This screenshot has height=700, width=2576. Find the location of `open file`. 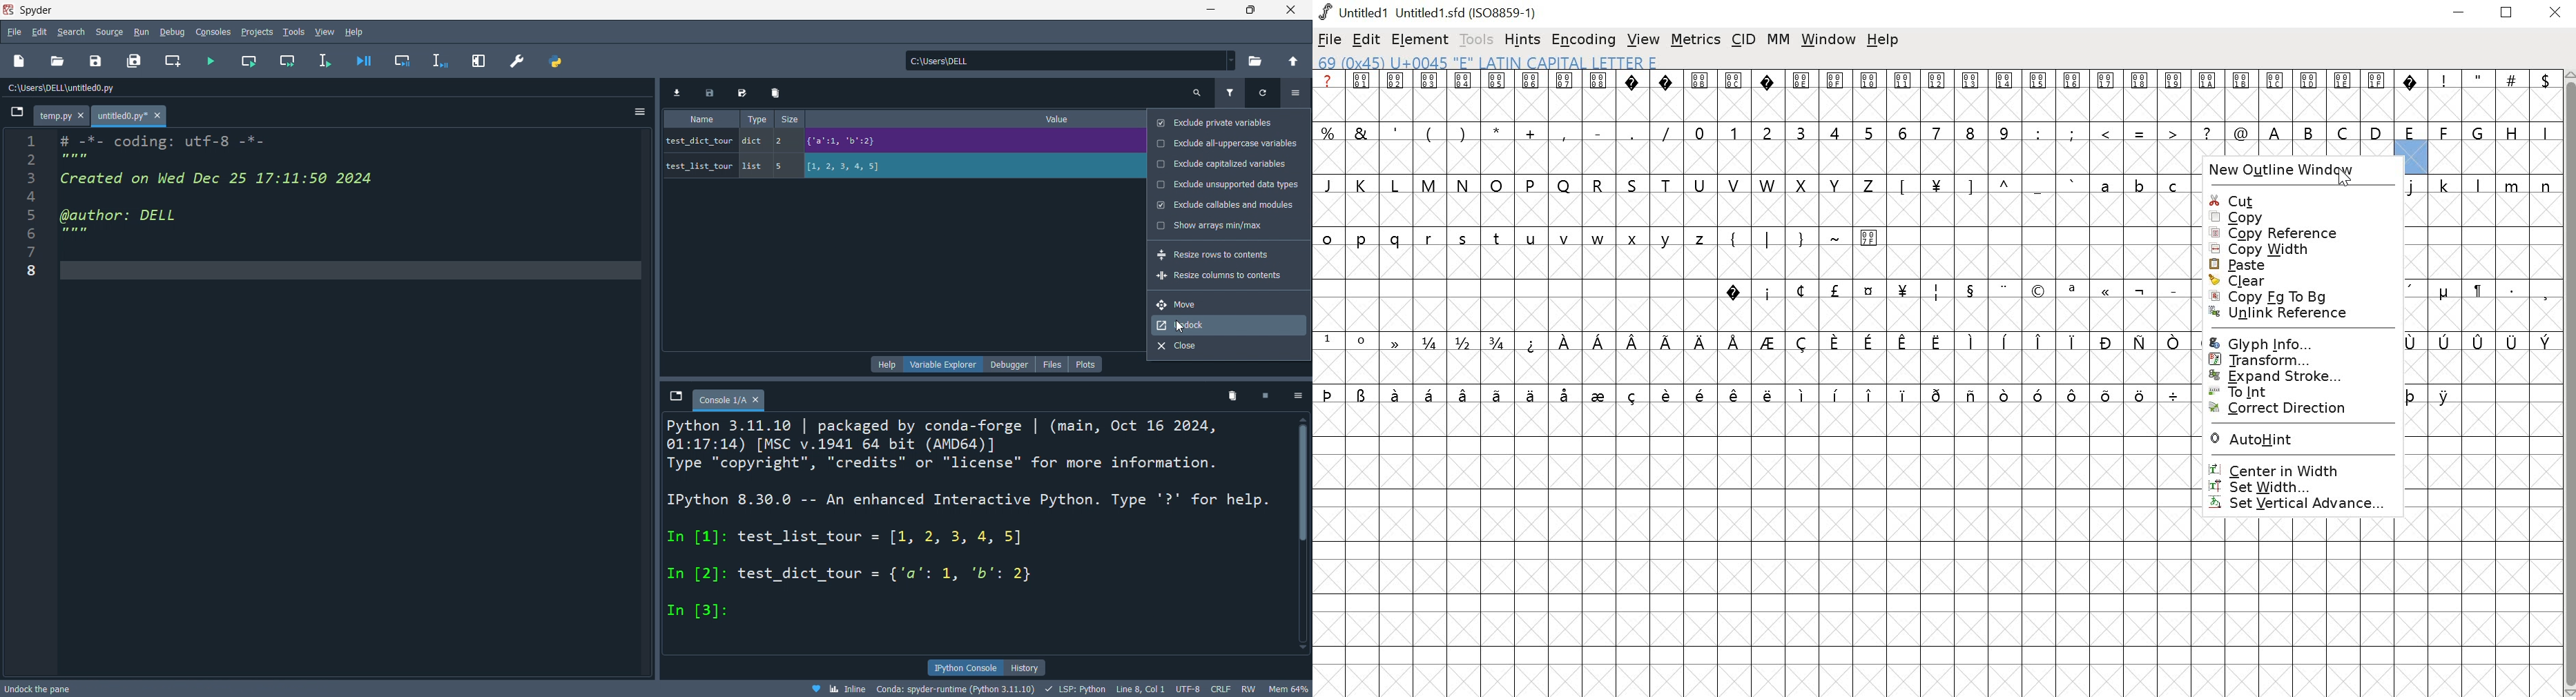

open file is located at coordinates (59, 59).